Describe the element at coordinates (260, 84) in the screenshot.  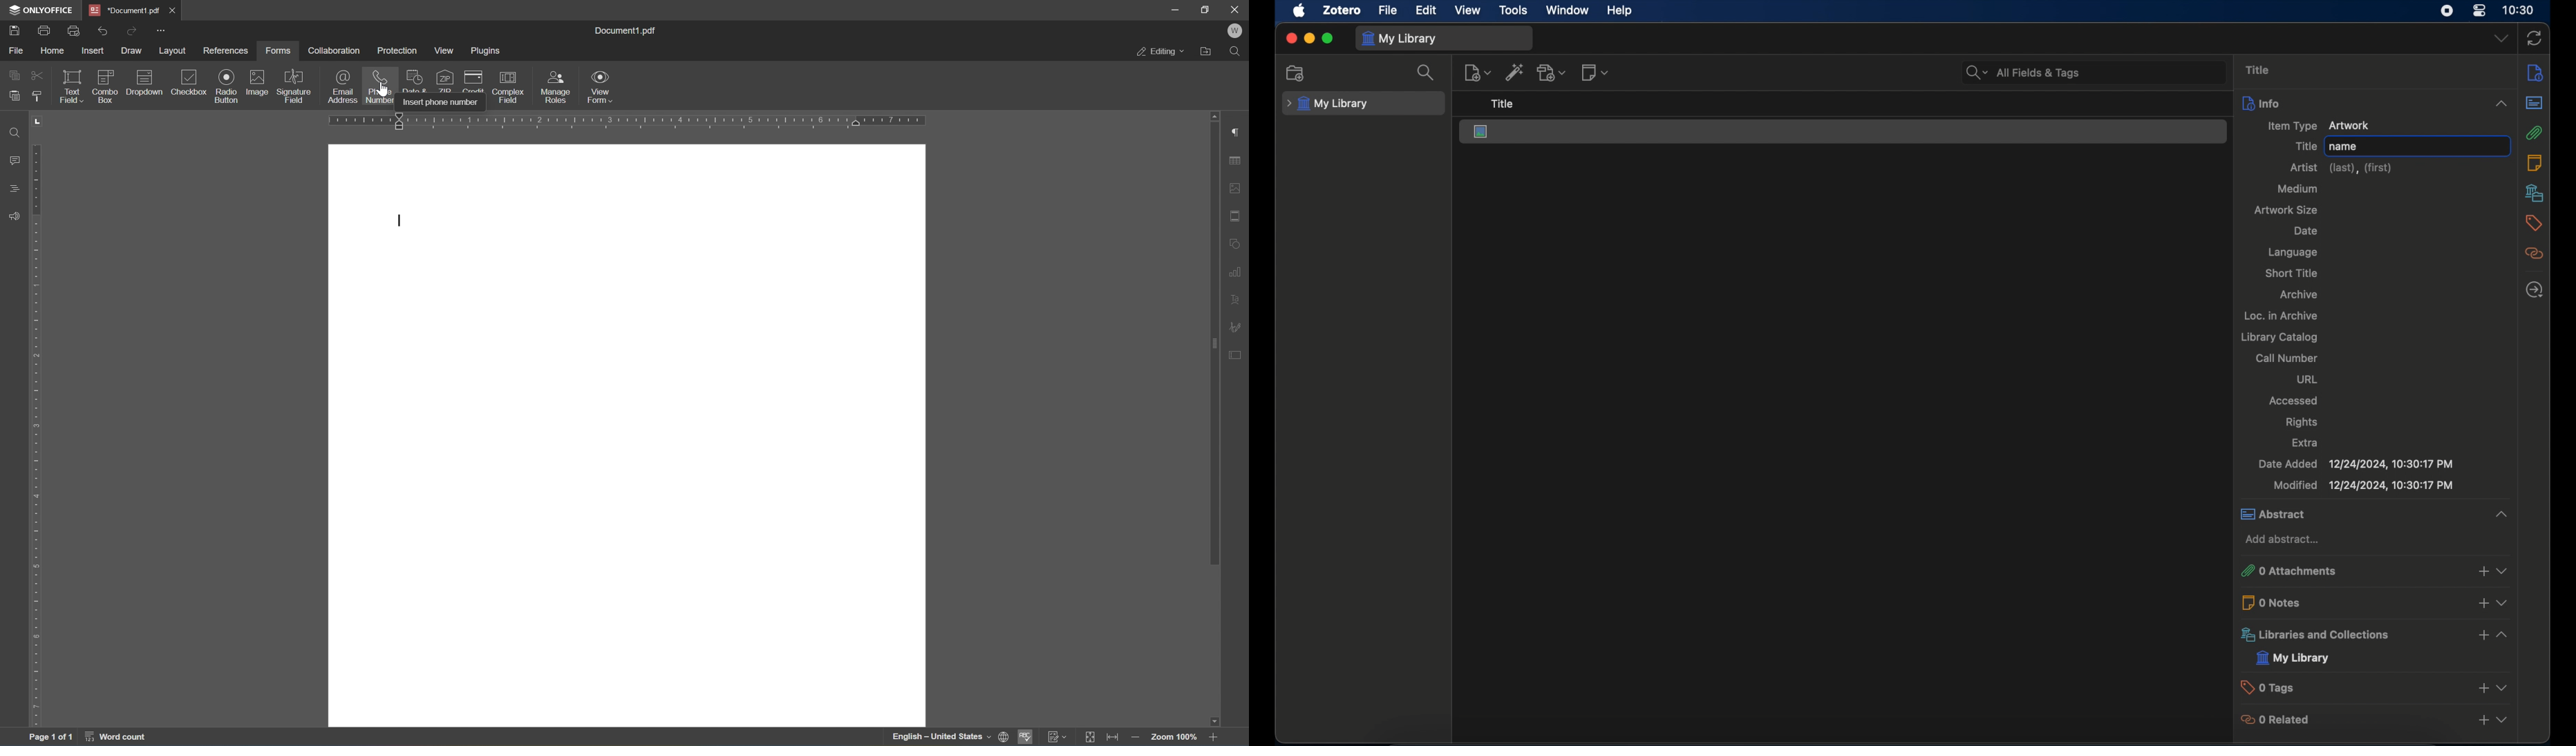
I see `image` at that location.